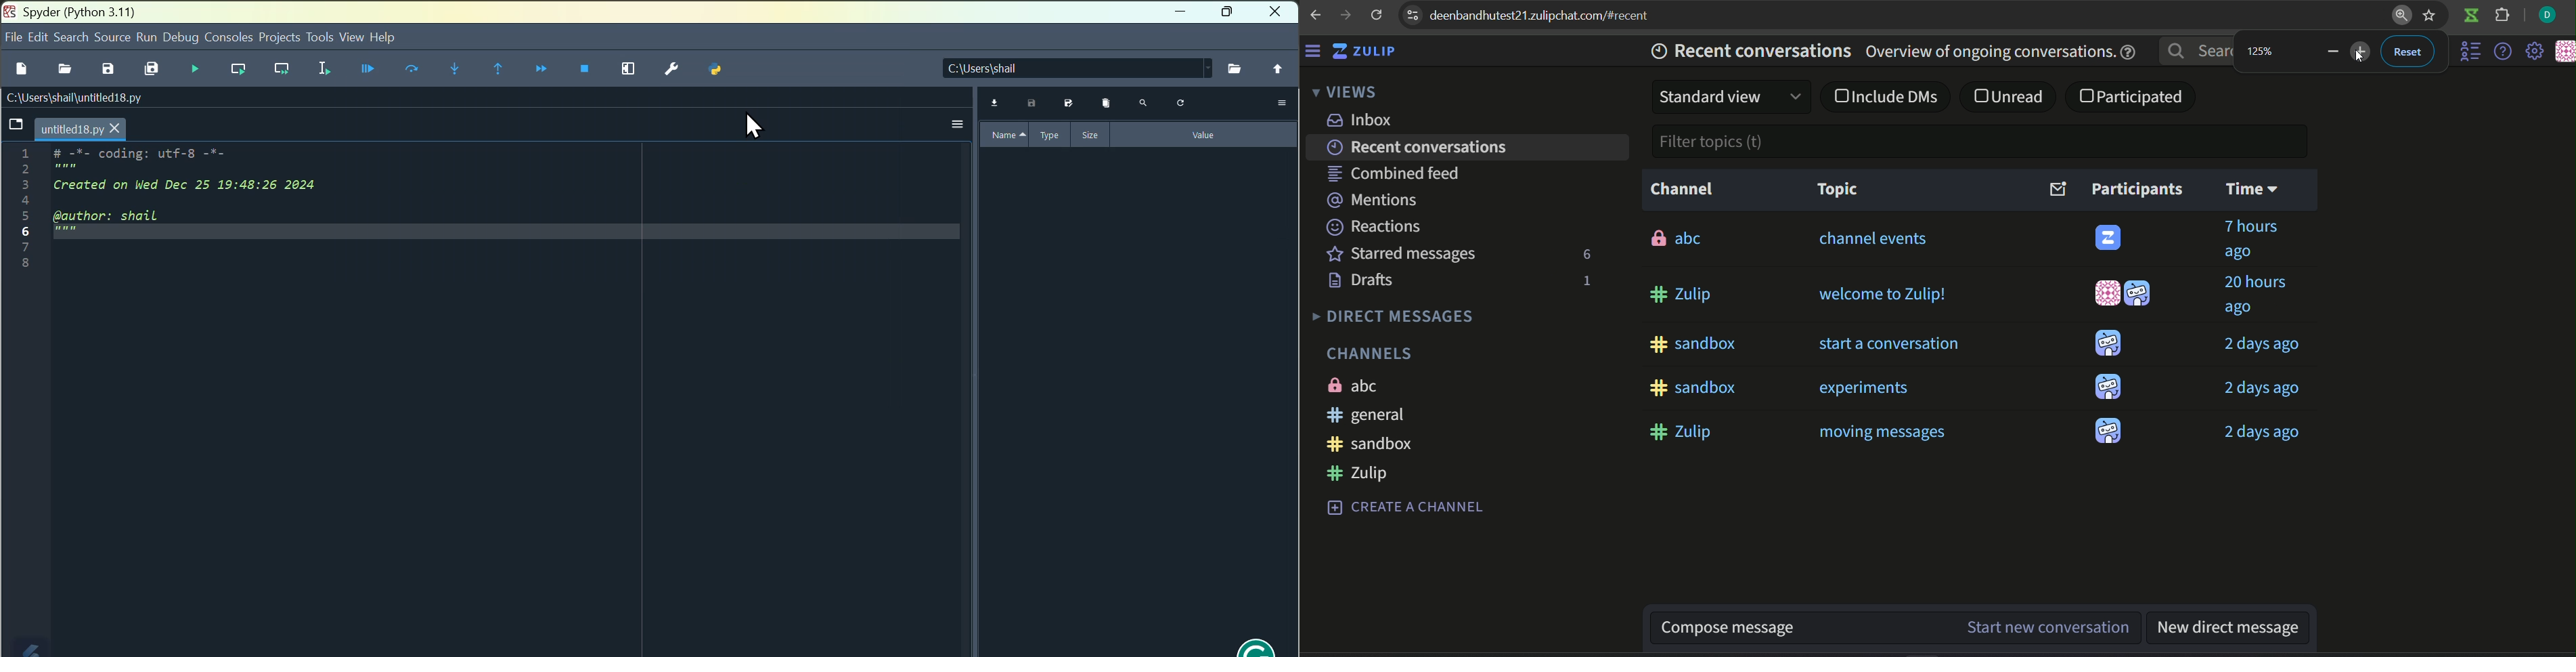  I want to click on Run file, so click(196, 68).